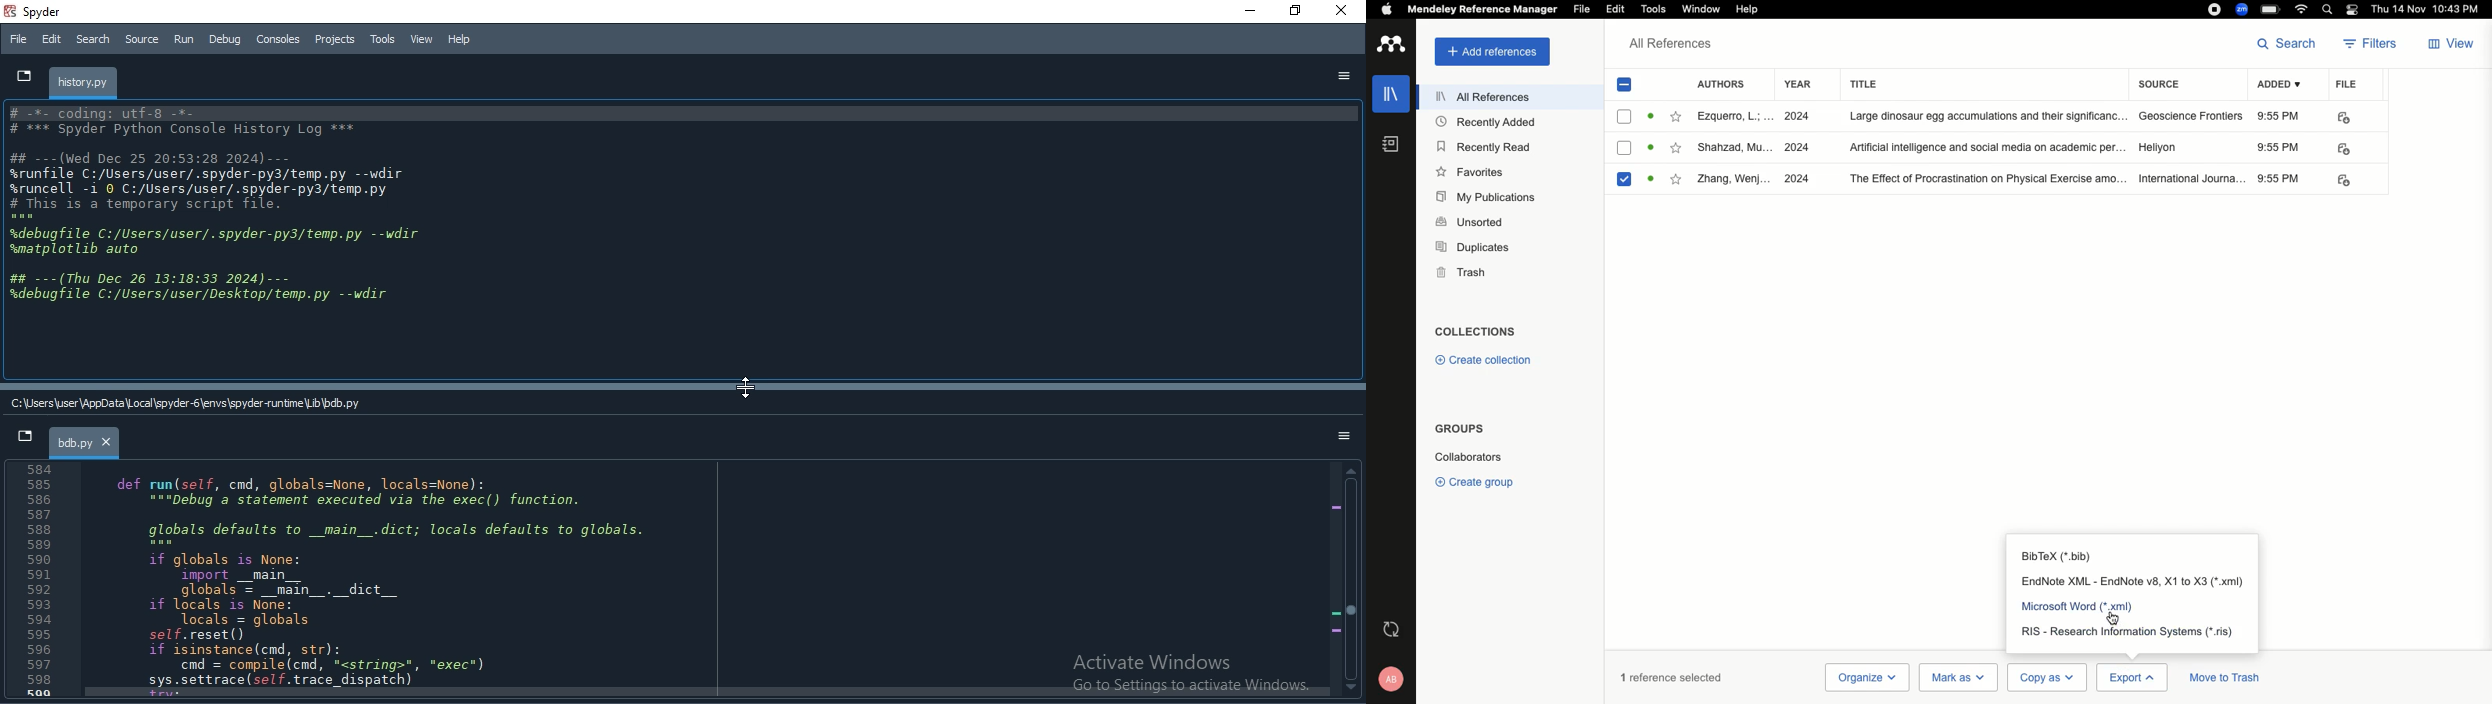  Describe the element at coordinates (1626, 88) in the screenshot. I see `Remove selection` at that location.